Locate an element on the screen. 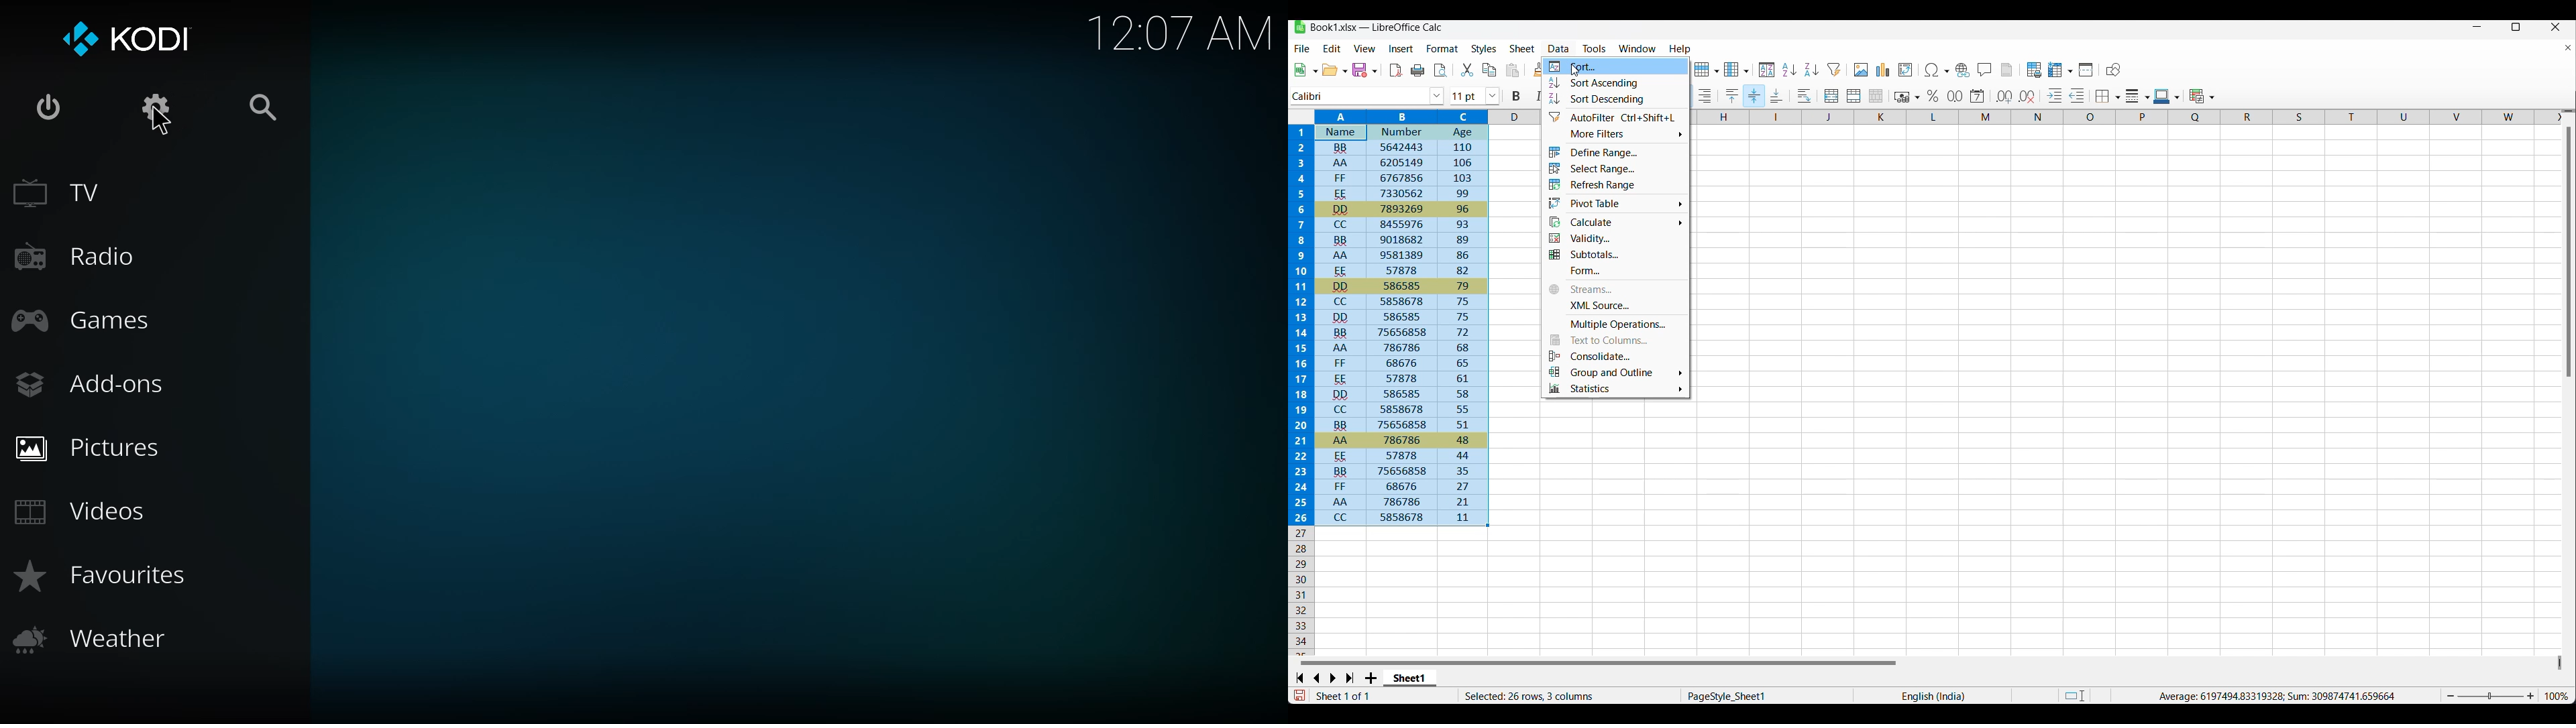 The width and height of the screenshot is (2576, 728). games is located at coordinates (83, 321).